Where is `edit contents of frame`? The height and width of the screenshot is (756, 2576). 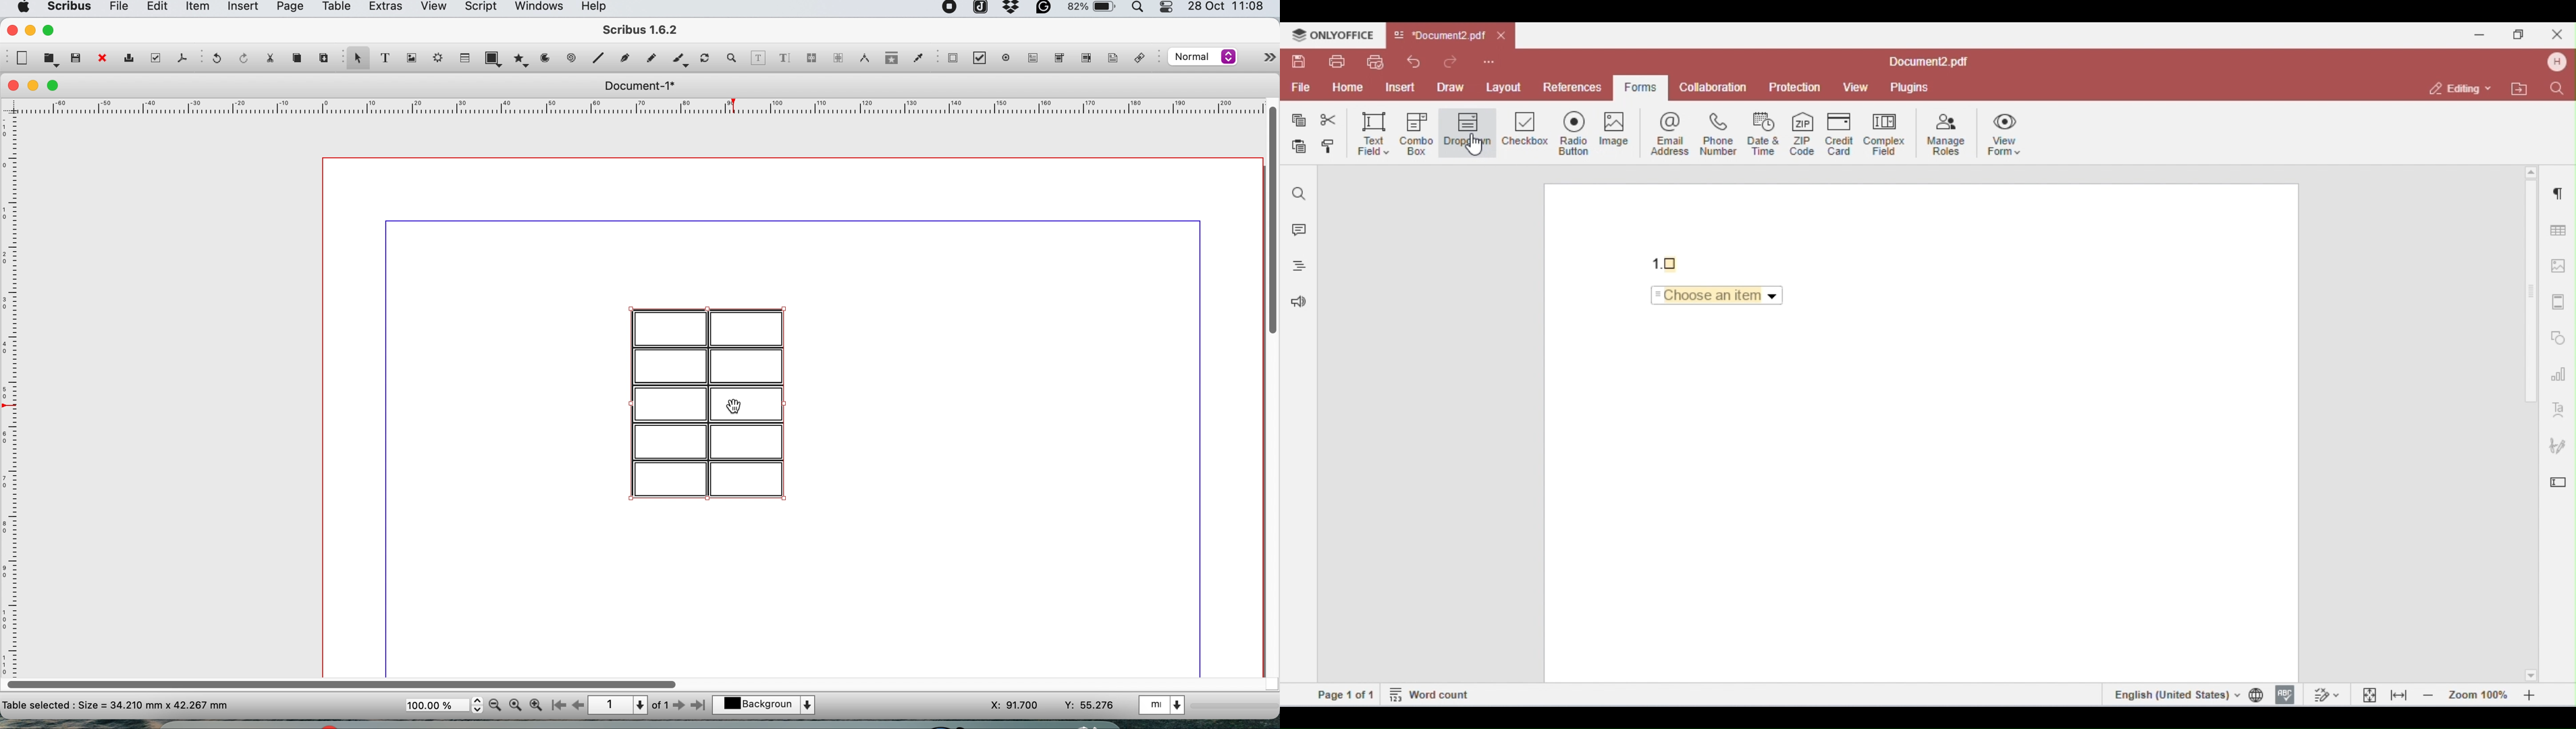
edit contents of frame is located at coordinates (758, 57).